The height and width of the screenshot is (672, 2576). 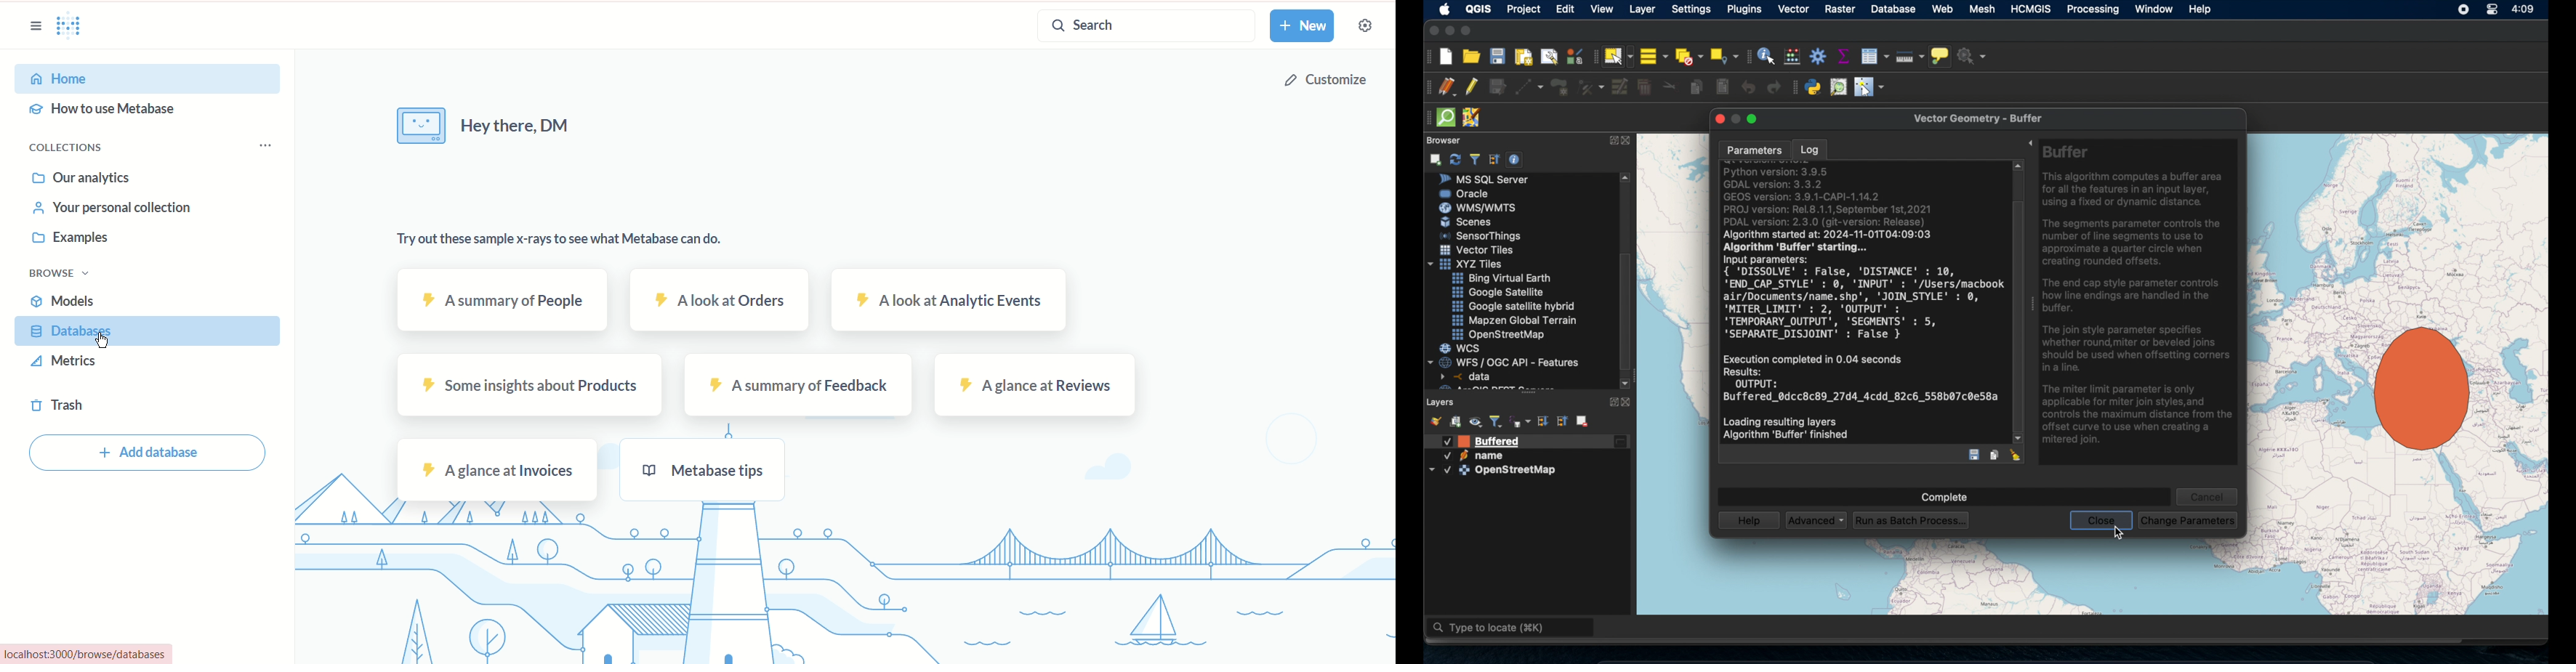 What do you see at coordinates (1618, 56) in the screenshot?
I see `select features by area or single click` at bounding box center [1618, 56].